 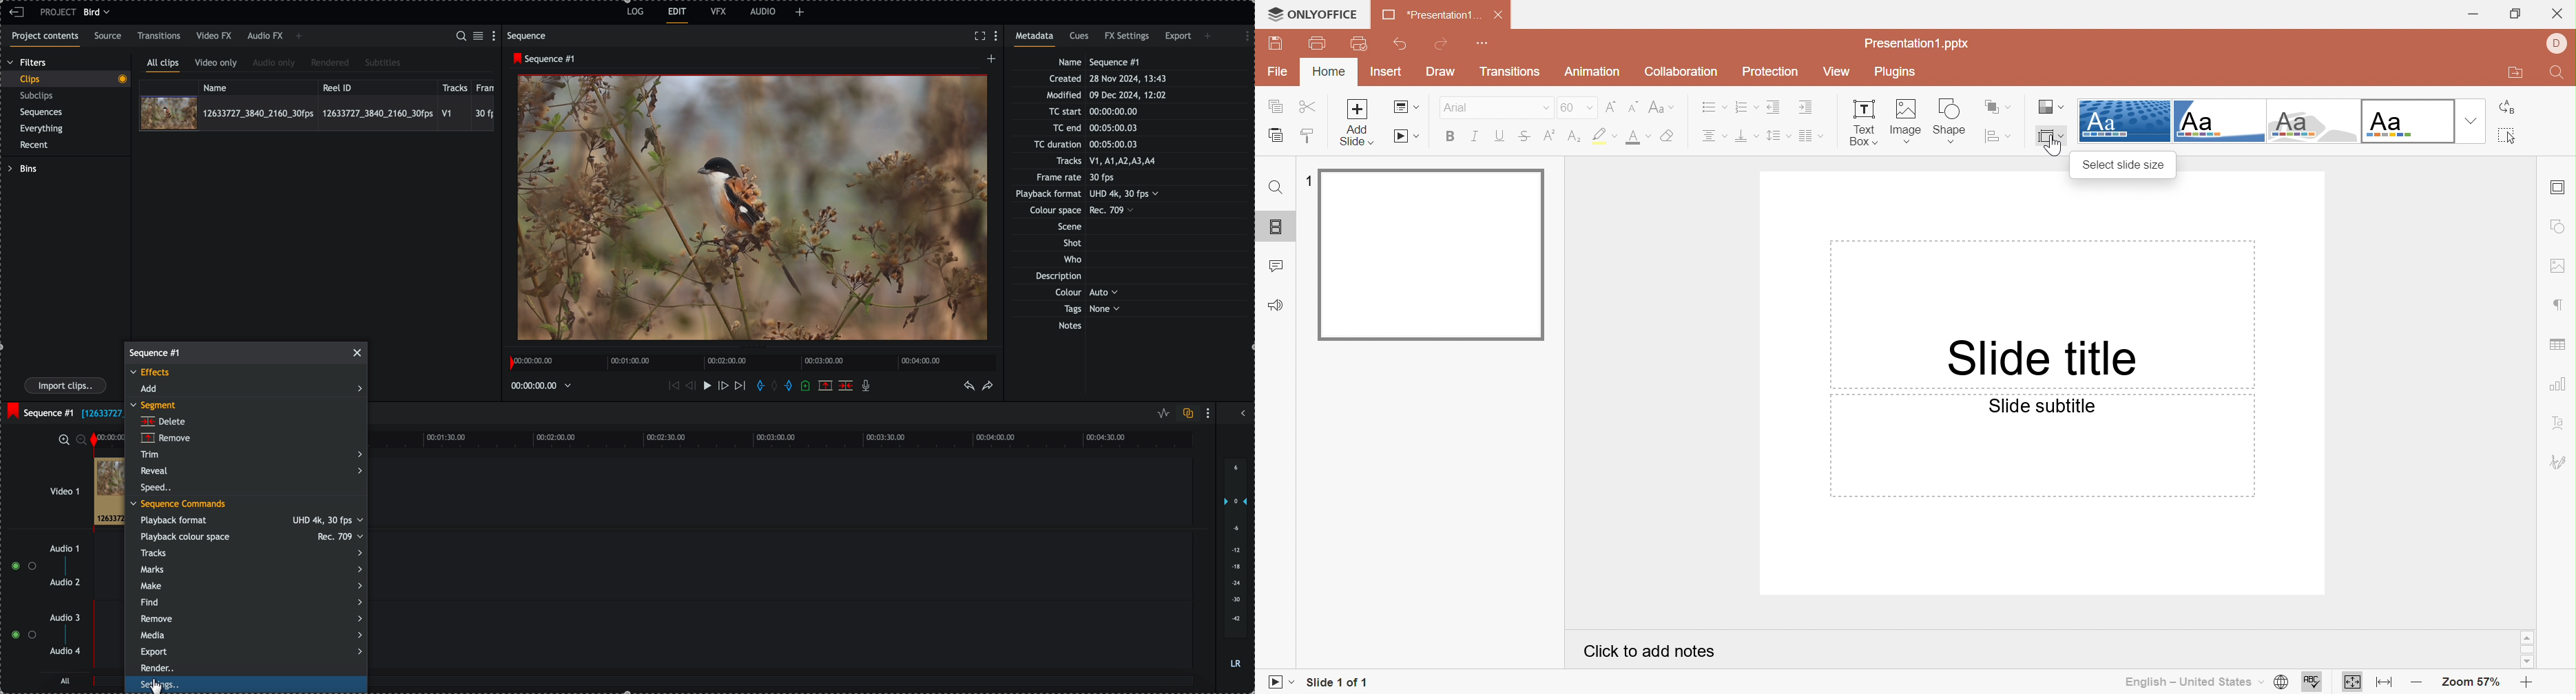 I want to click on timeline, so click(x=544, y=385).